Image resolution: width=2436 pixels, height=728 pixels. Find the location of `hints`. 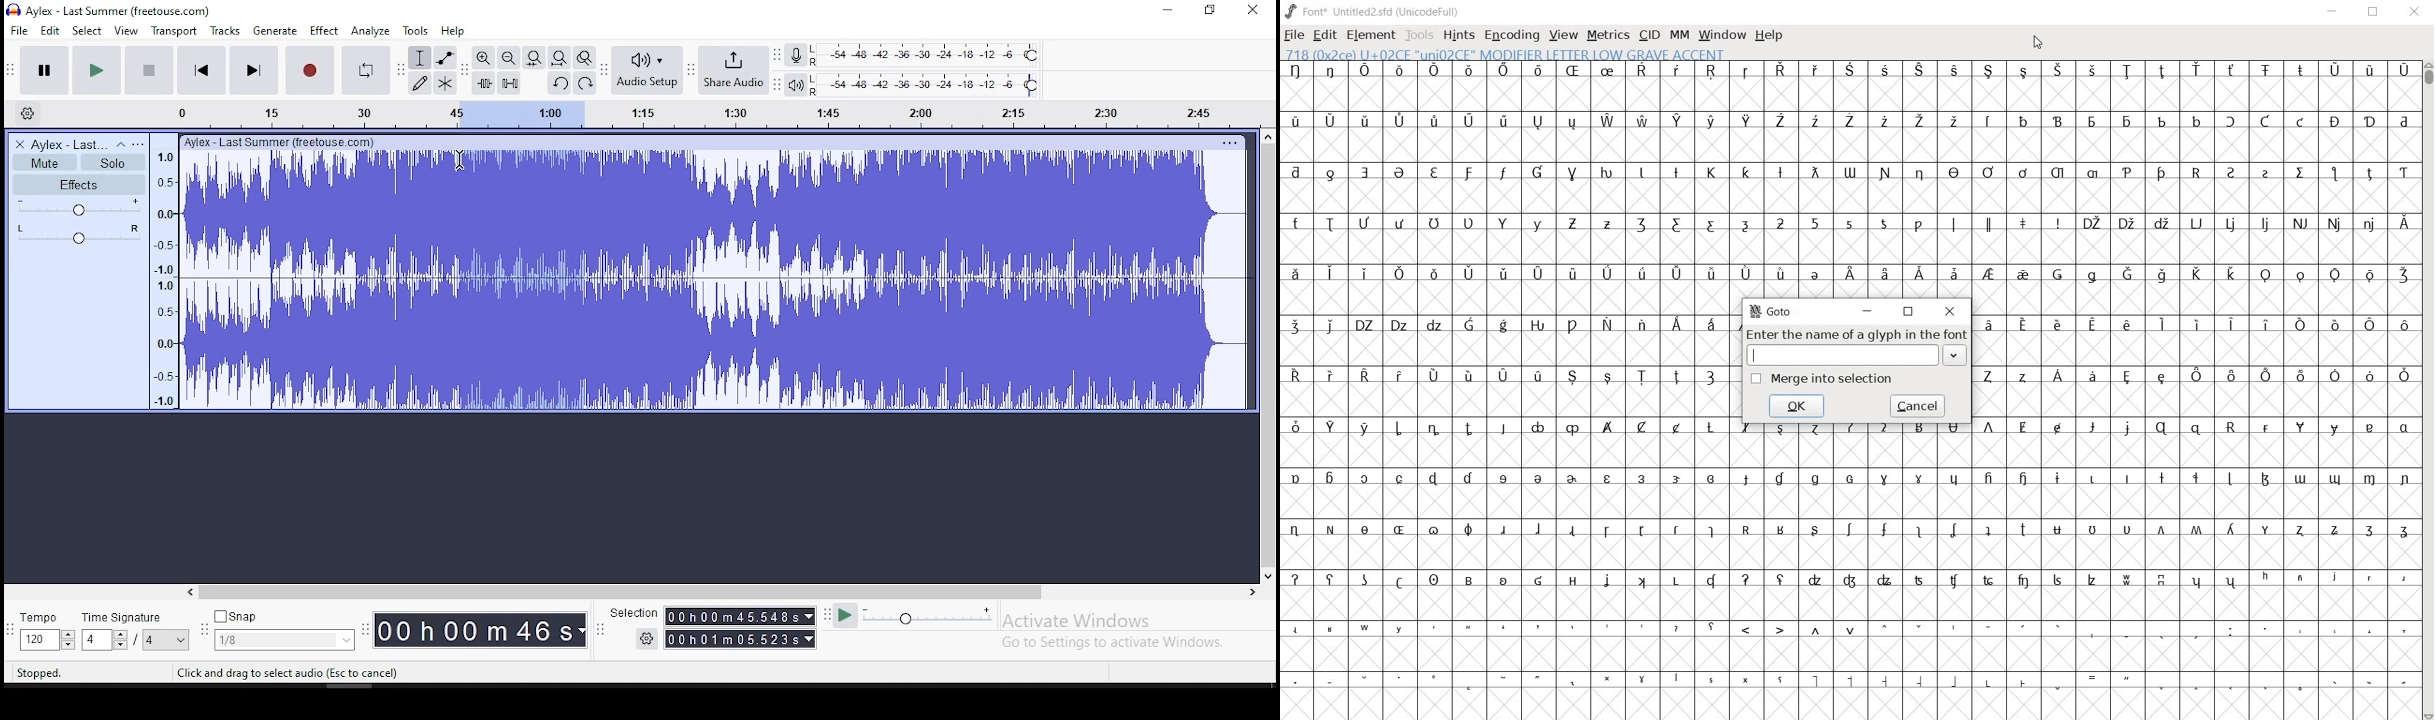

hints is located at coordinates (1458, 36).